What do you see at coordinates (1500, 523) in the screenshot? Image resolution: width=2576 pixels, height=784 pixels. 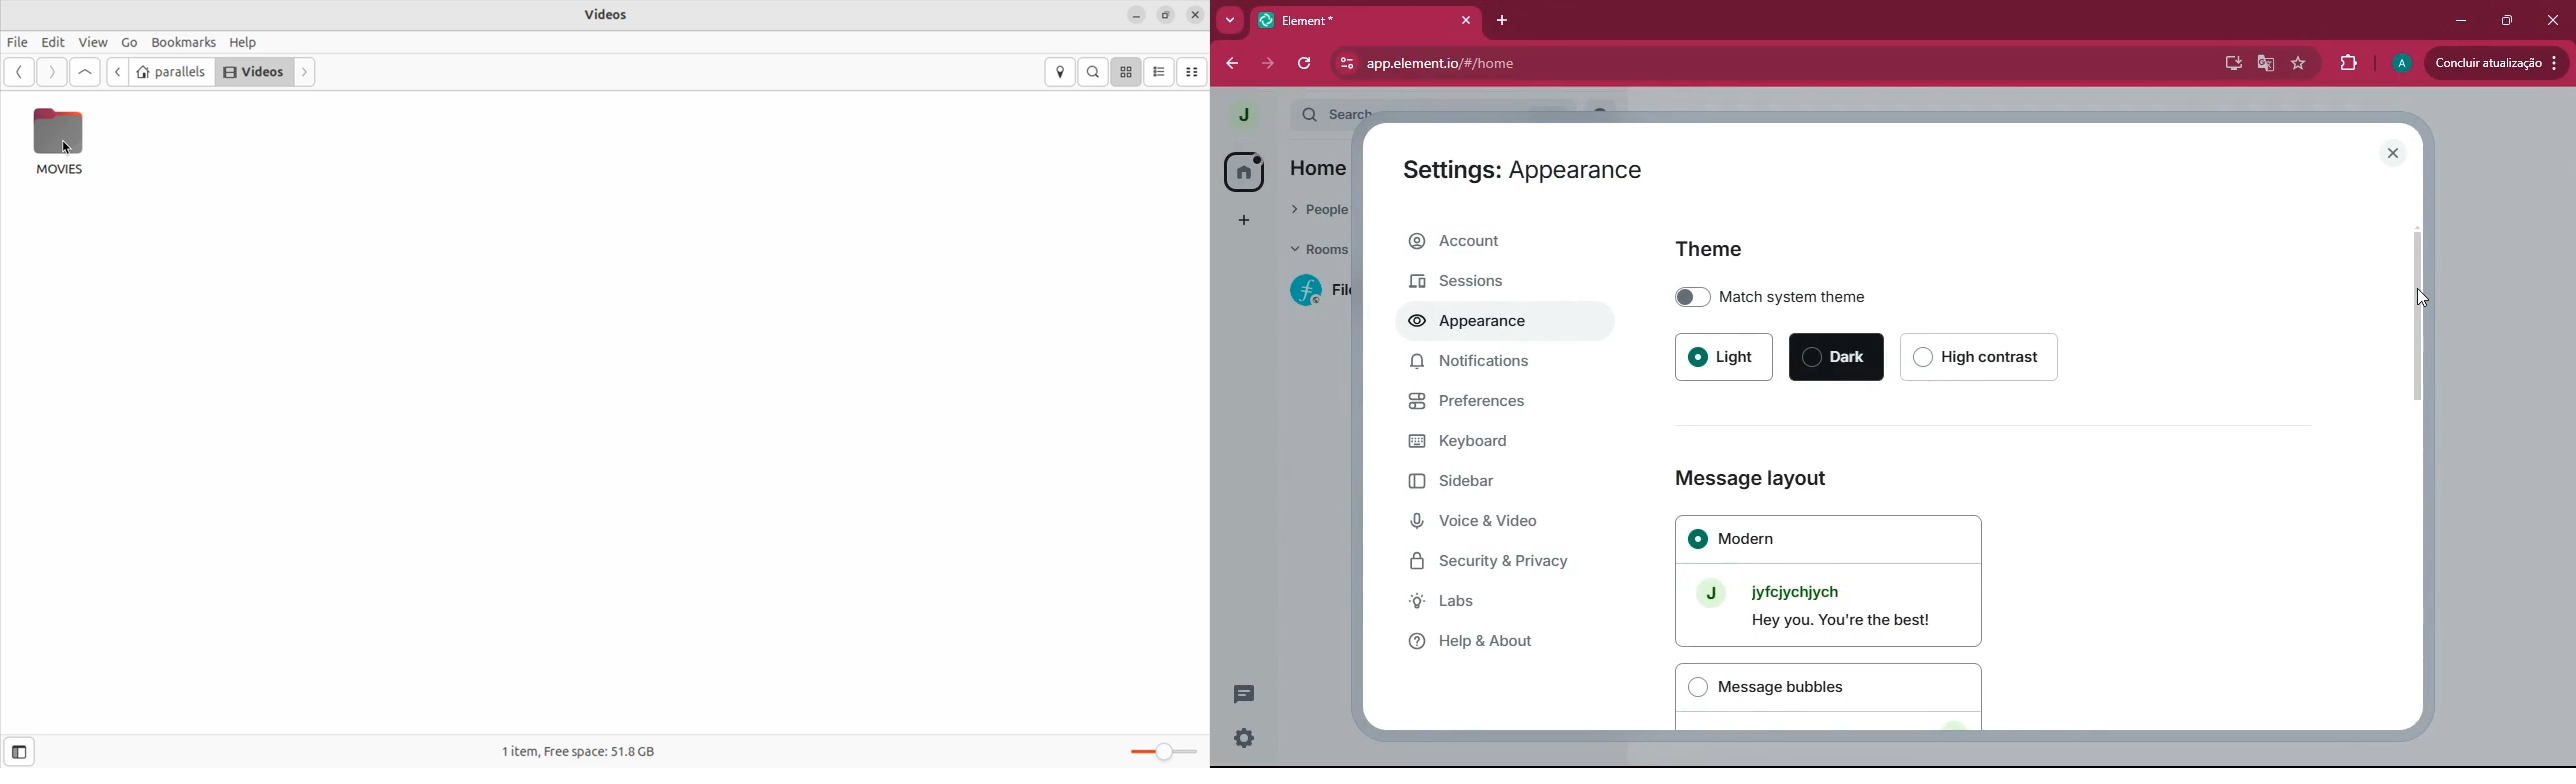 I see `voice & video` at bounding box center [1500, 523].